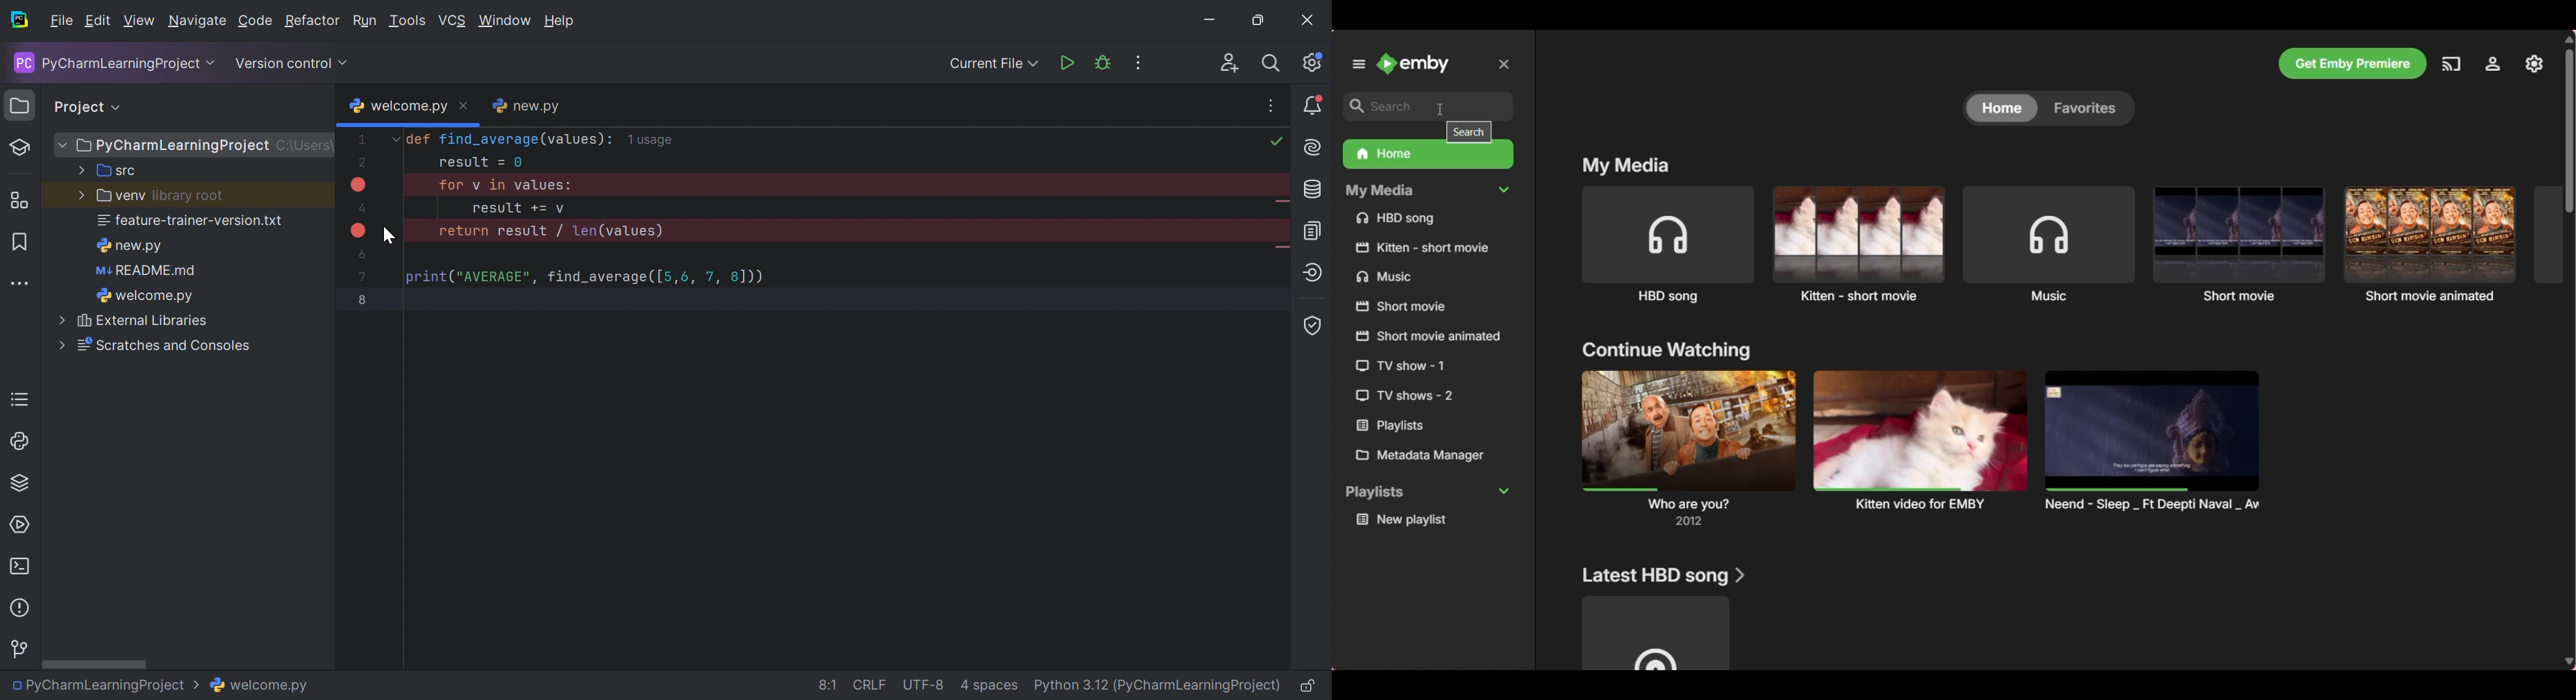 The width and height of the screenshot is (2576, 700). I want to click on More Actions, so click(1131, 63).